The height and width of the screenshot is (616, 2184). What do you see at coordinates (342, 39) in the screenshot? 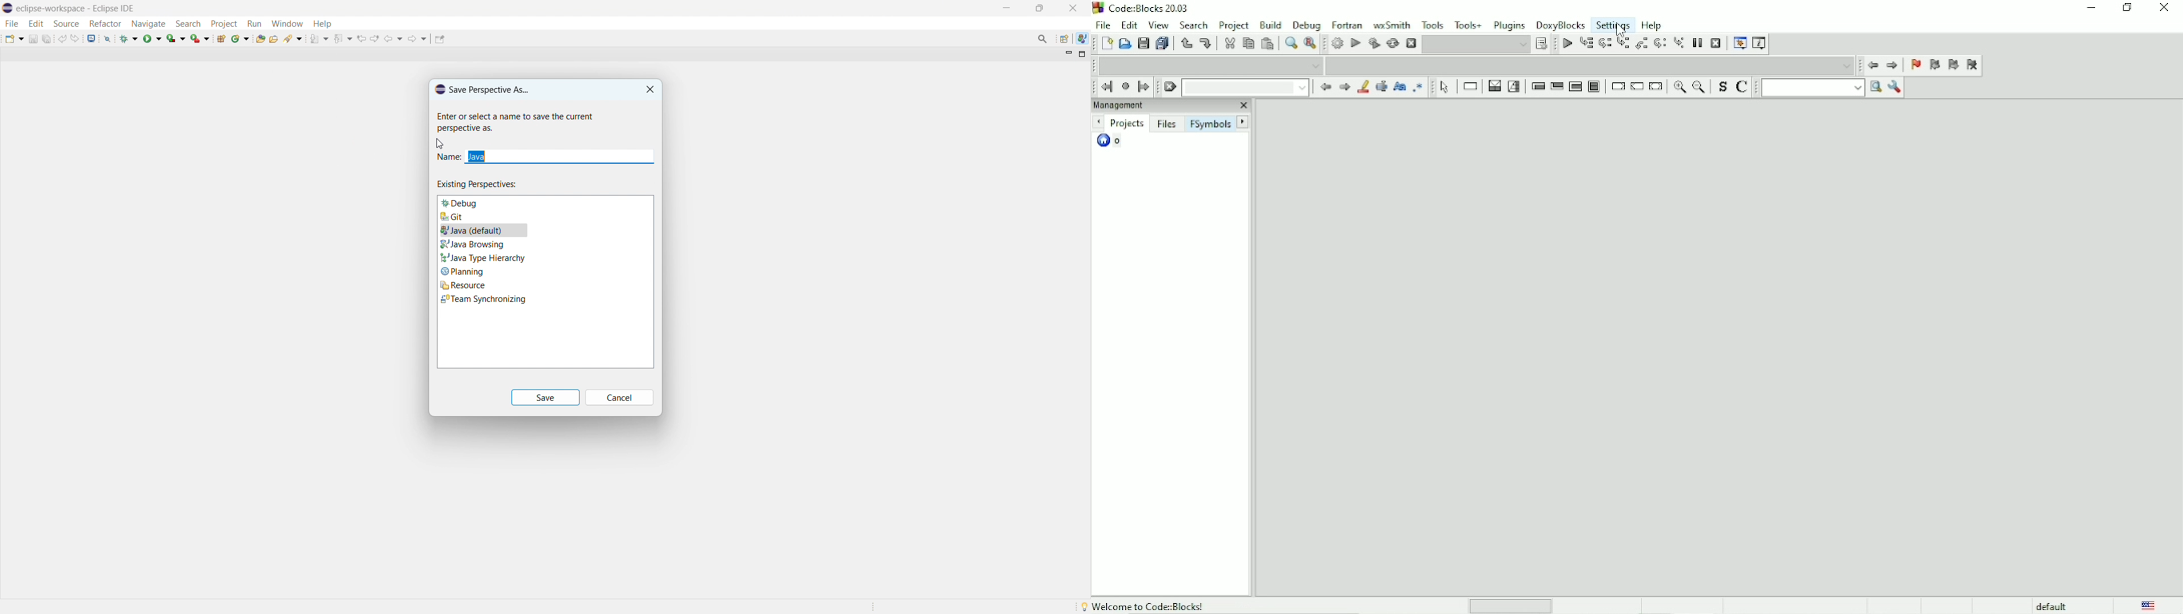
I see `previous annotation` at bounding box center [342, 39].